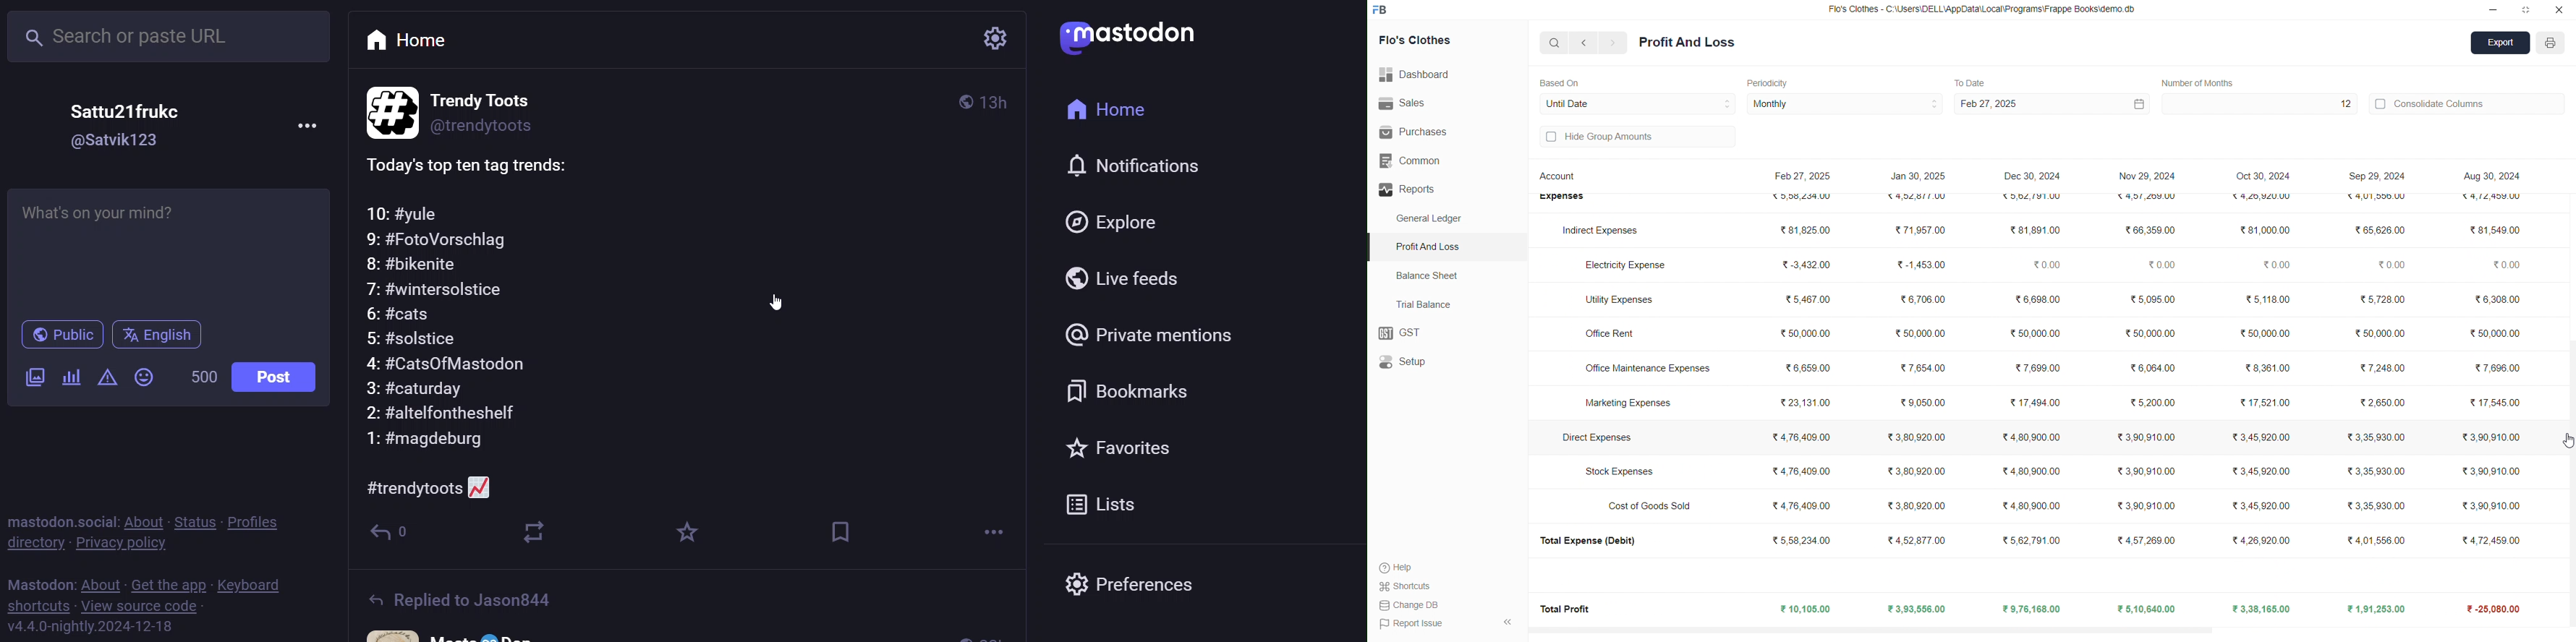 The height and width of the screenshot is (644, 2576). What do you see at coordinates (1687, 43) in the screenshot?
I see `Profit And Loss` at bounding box center [1687, 43].